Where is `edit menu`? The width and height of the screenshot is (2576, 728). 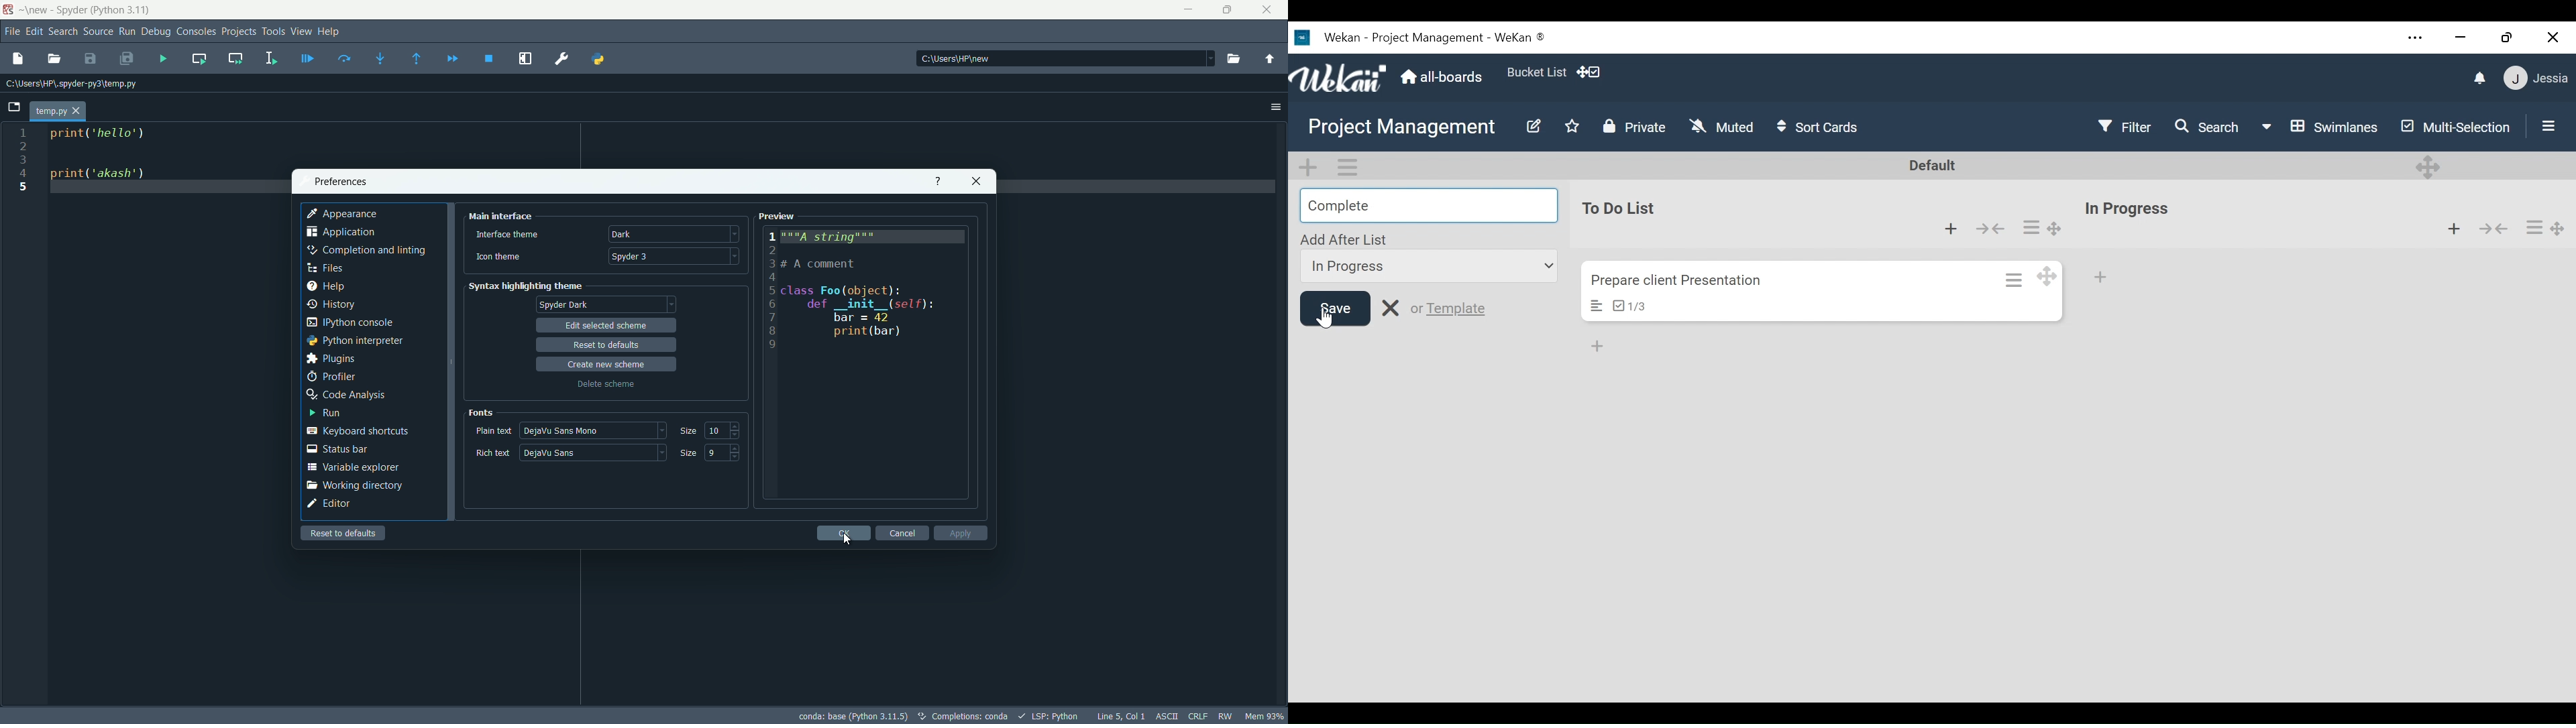 edit menu is located at coordinates (35, 31).